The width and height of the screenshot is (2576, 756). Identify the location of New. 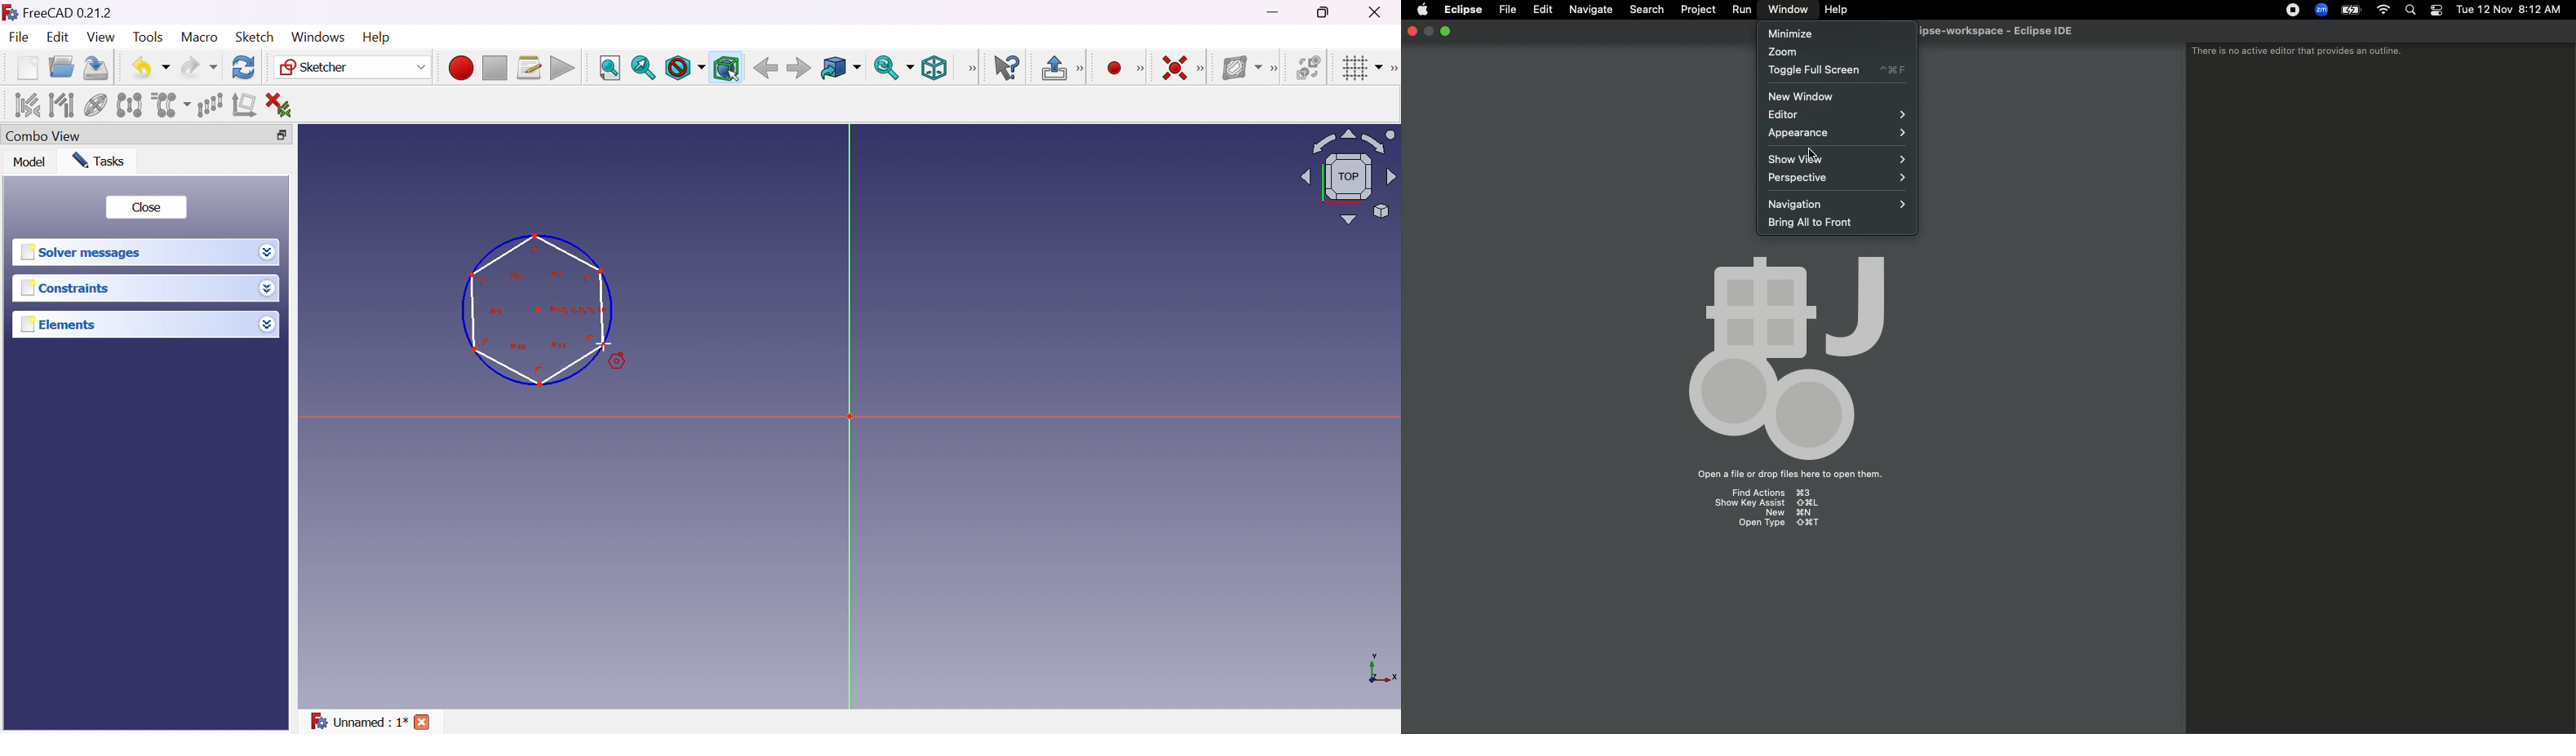
(29, 71).